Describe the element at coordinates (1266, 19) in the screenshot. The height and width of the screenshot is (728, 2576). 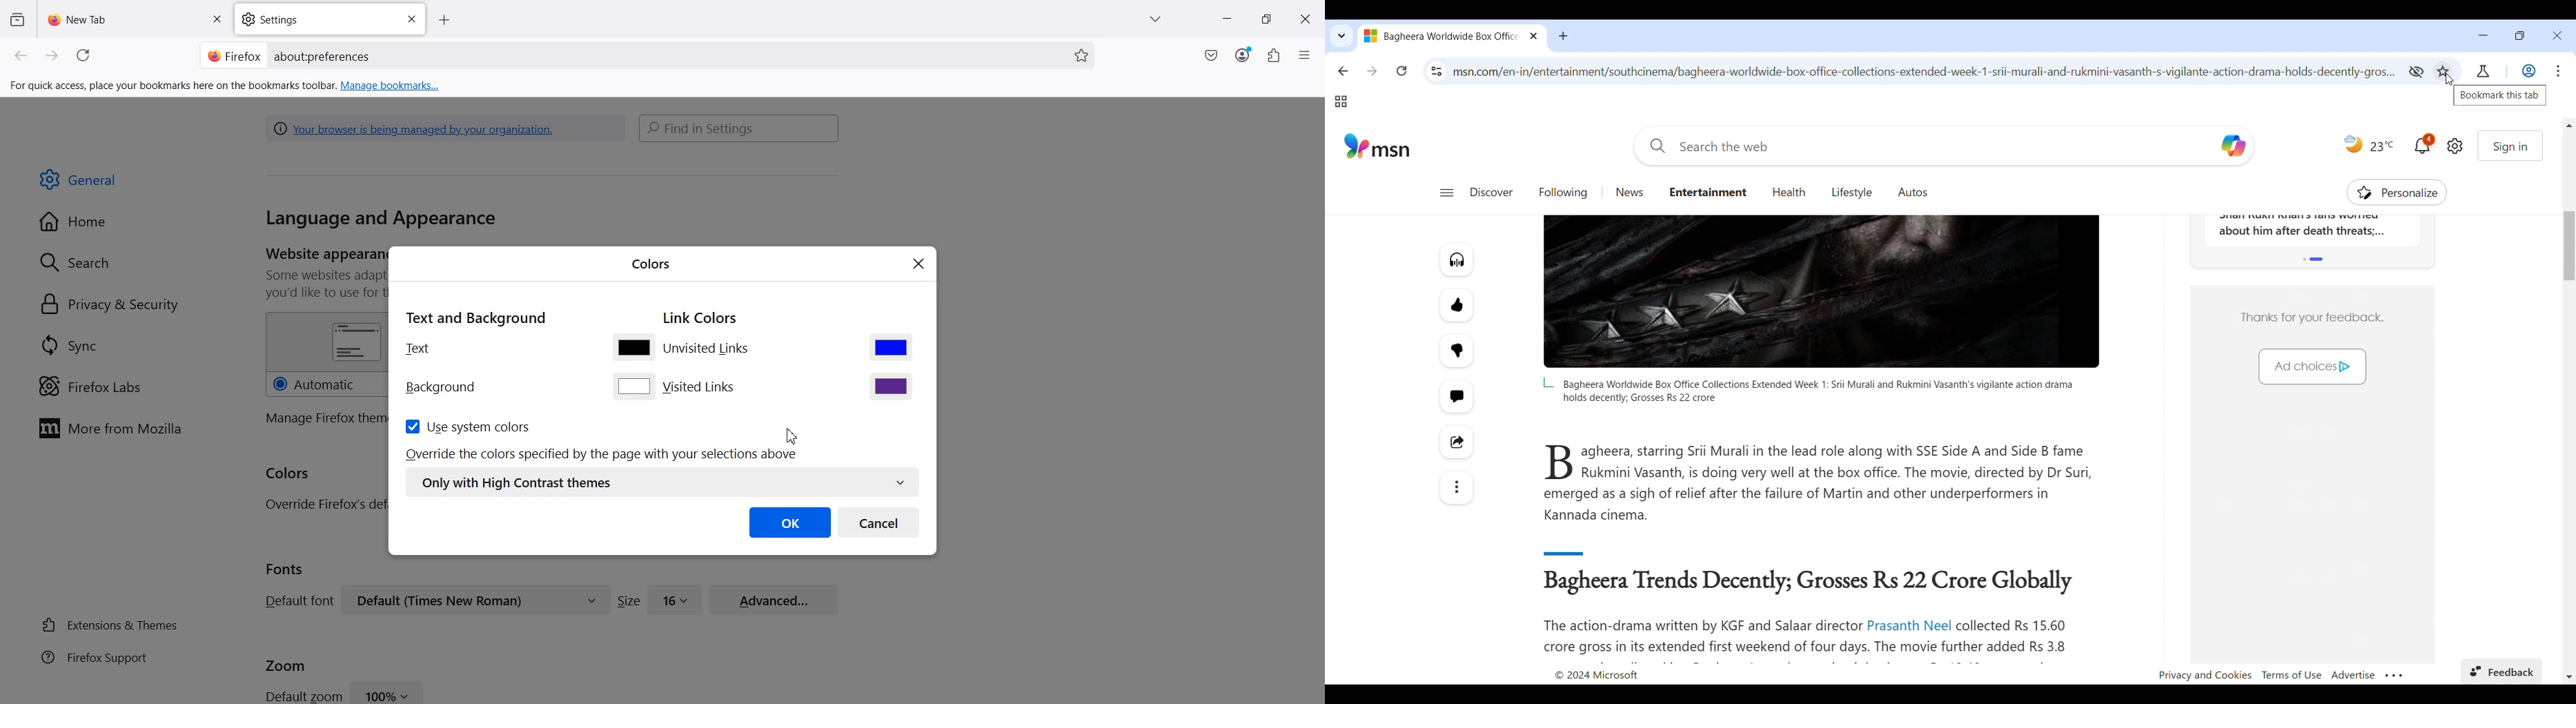
I see `Maximize` at that location.